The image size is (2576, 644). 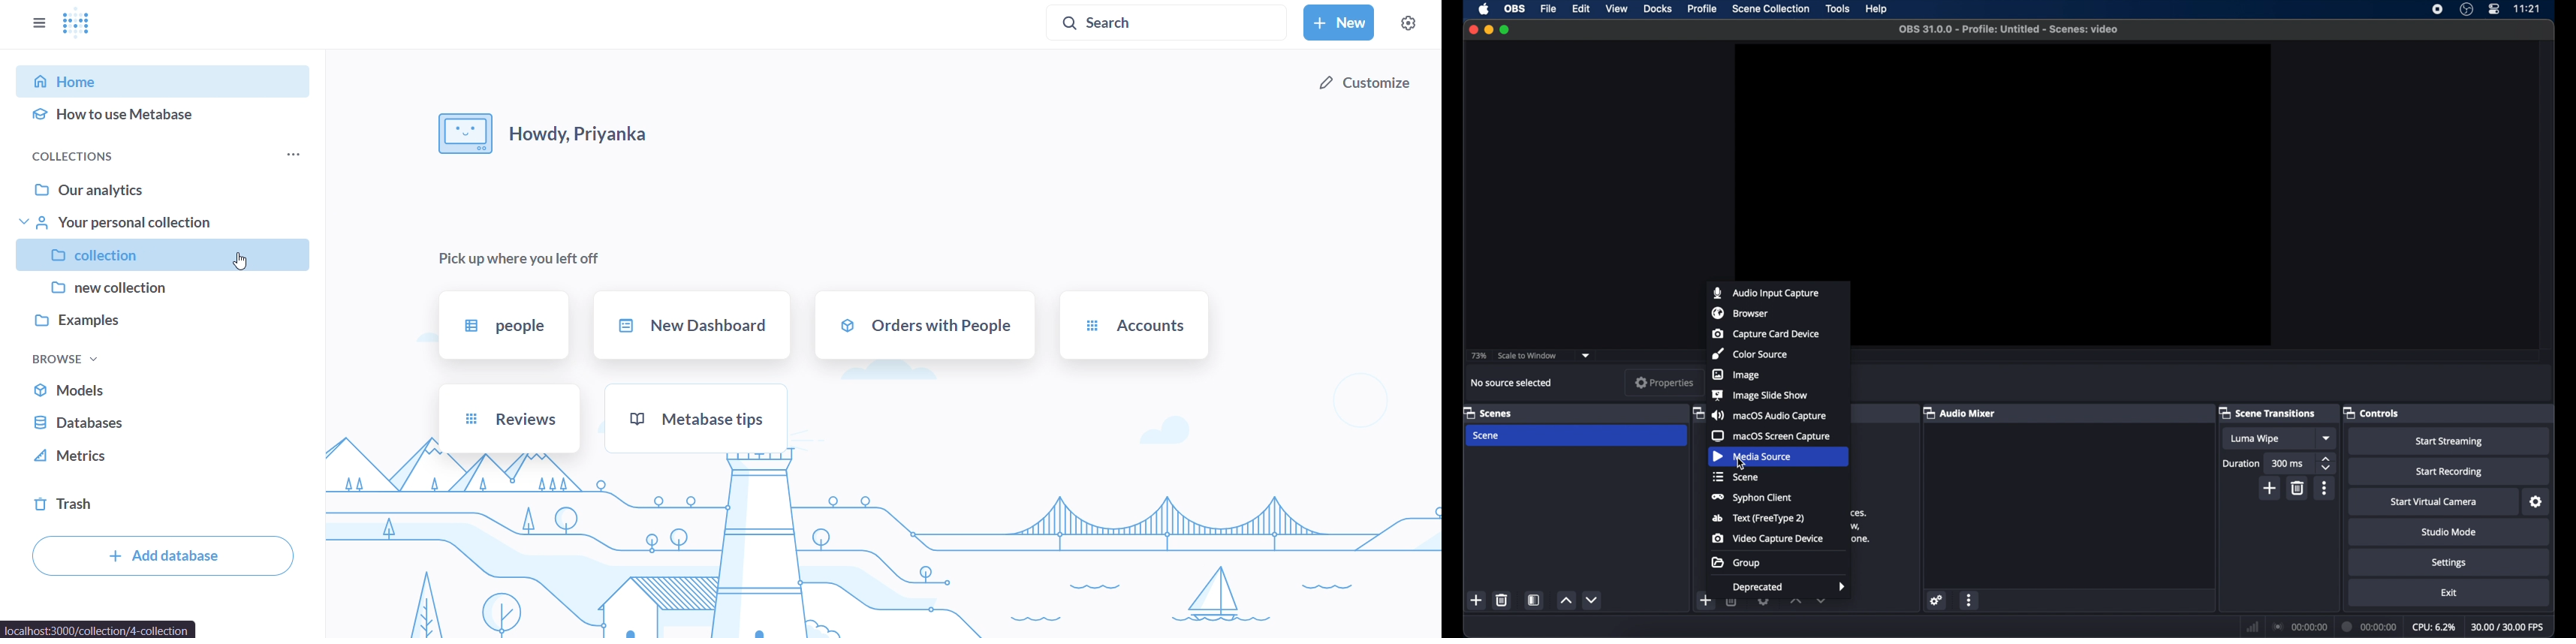 I want to click on control center, so click(x=2493, y=9).